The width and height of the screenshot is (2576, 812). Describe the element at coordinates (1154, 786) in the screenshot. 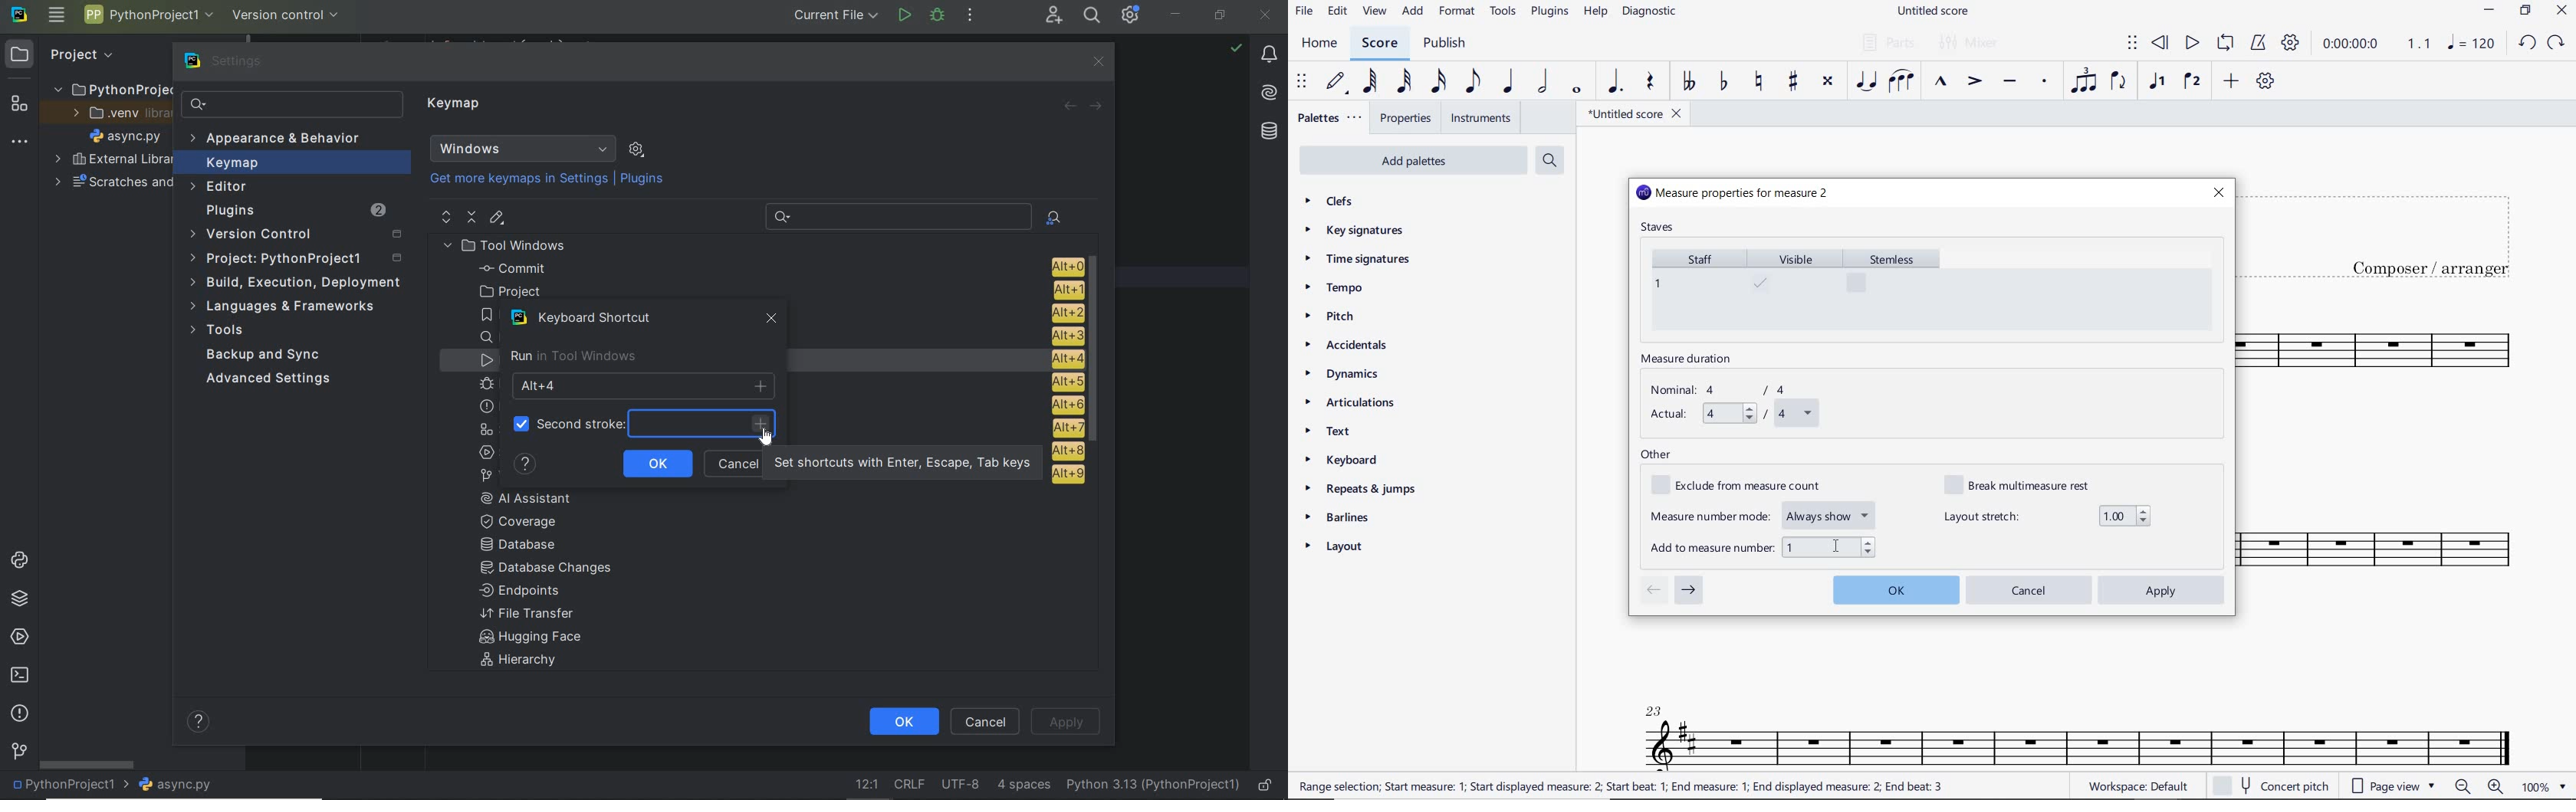

I see `current interpreter` at that location.